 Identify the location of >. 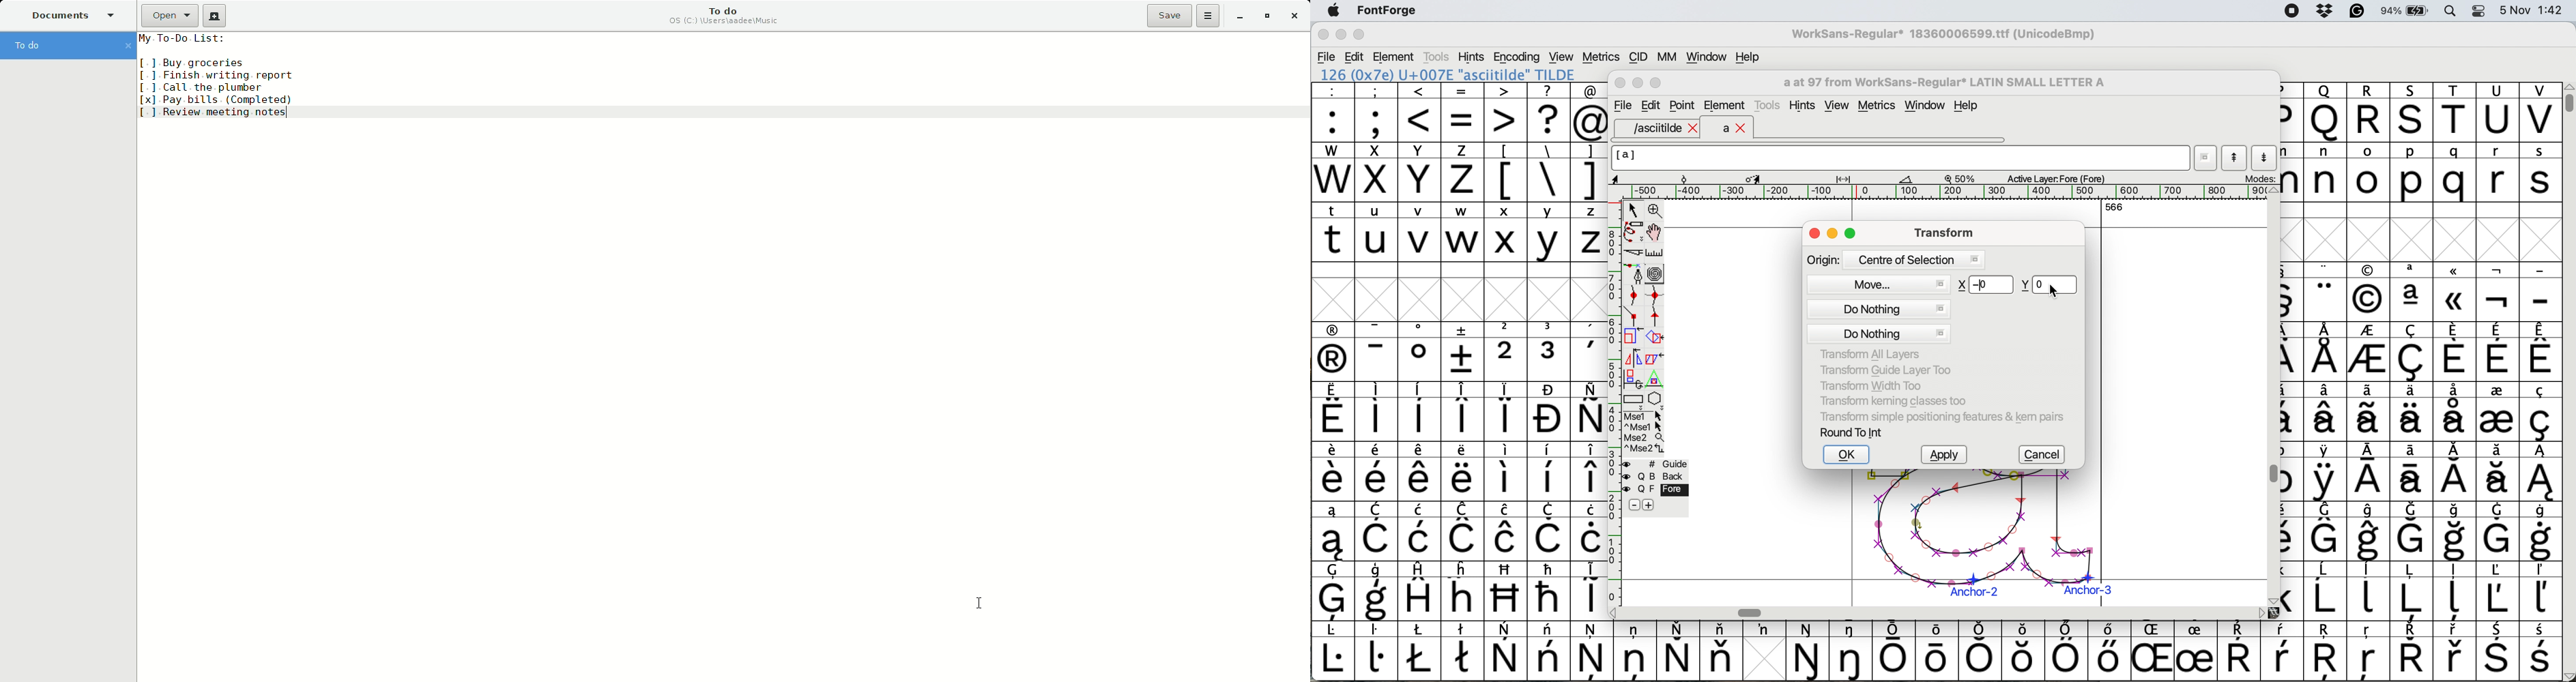
(1506, 112).